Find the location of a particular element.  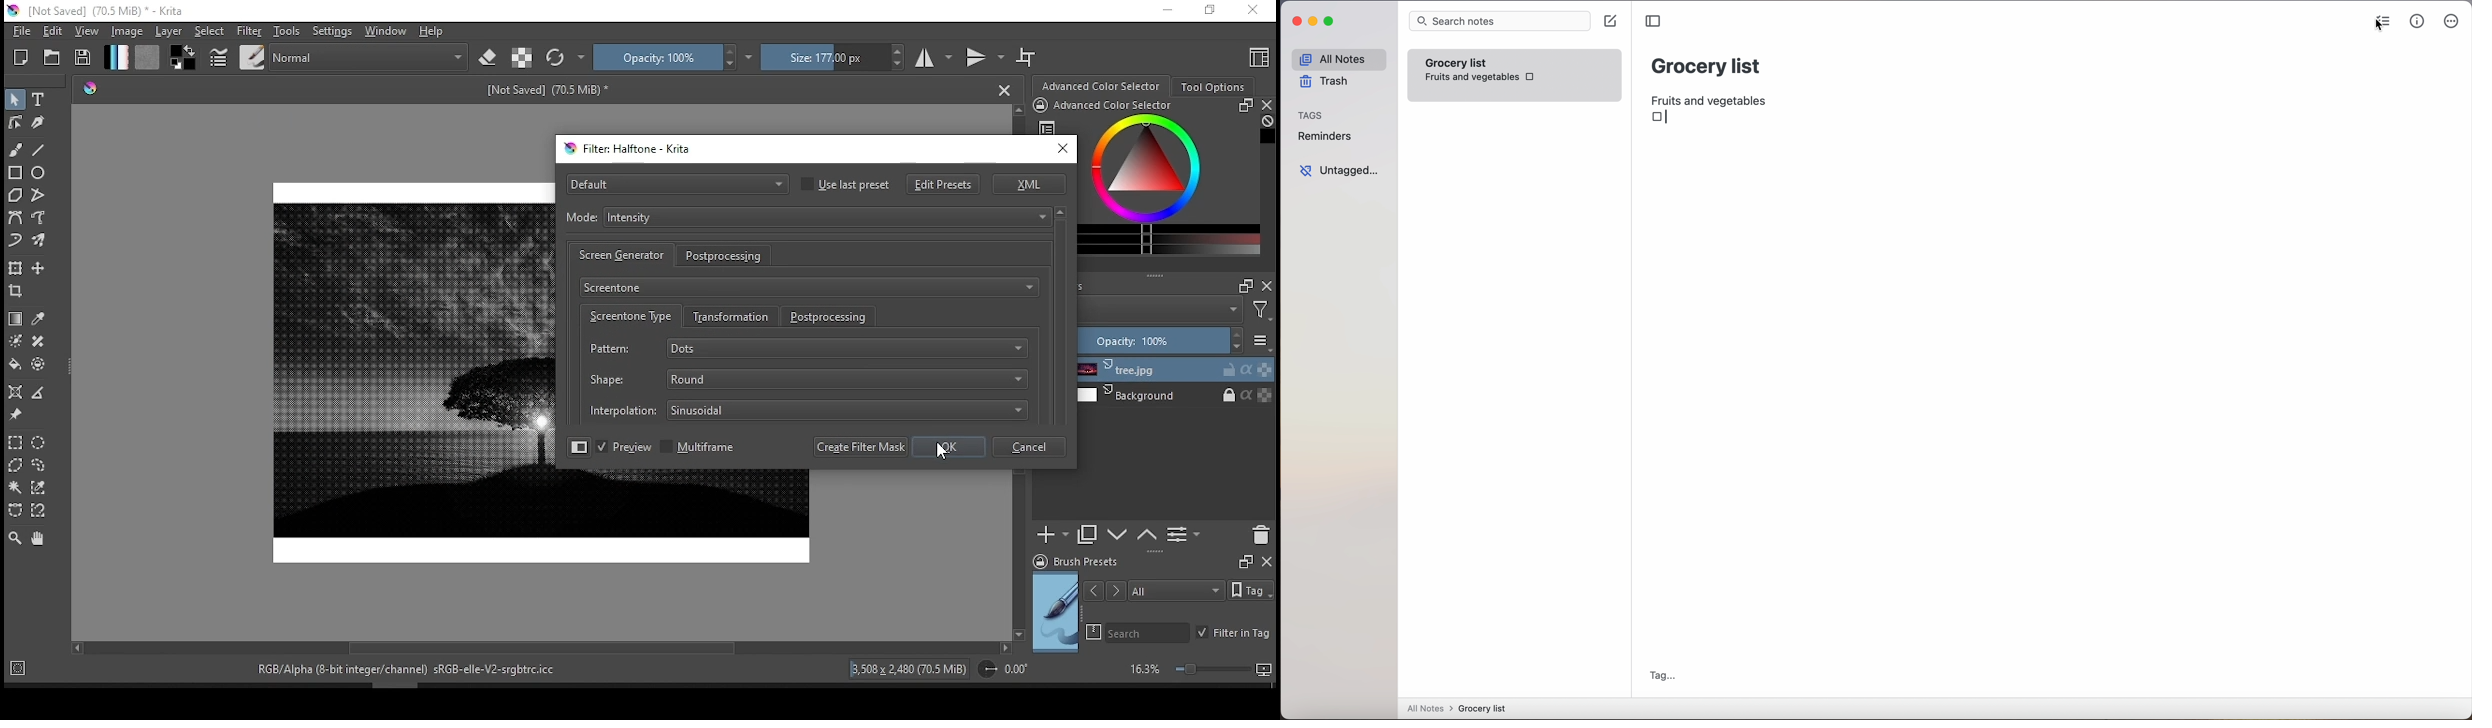

screentone is located at coordinates (809, 287).